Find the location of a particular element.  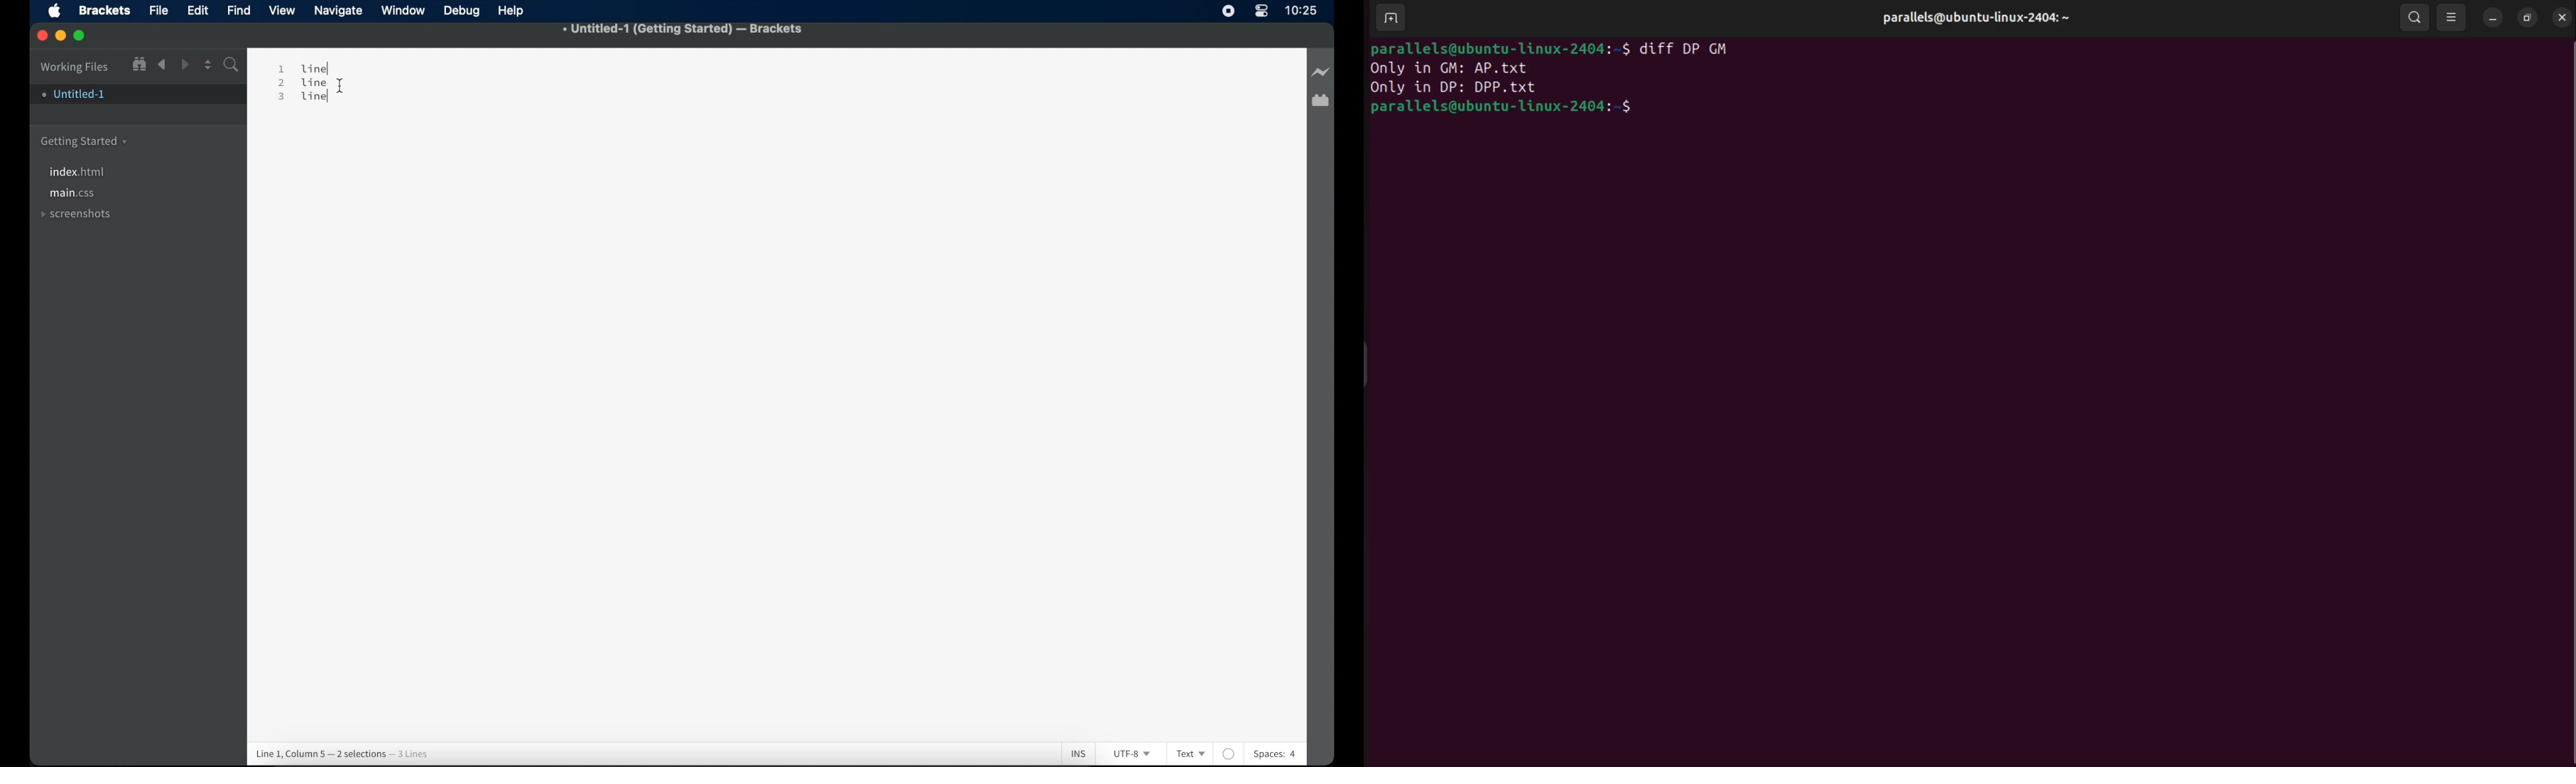

text menu is located at coordinates (1190, 753).